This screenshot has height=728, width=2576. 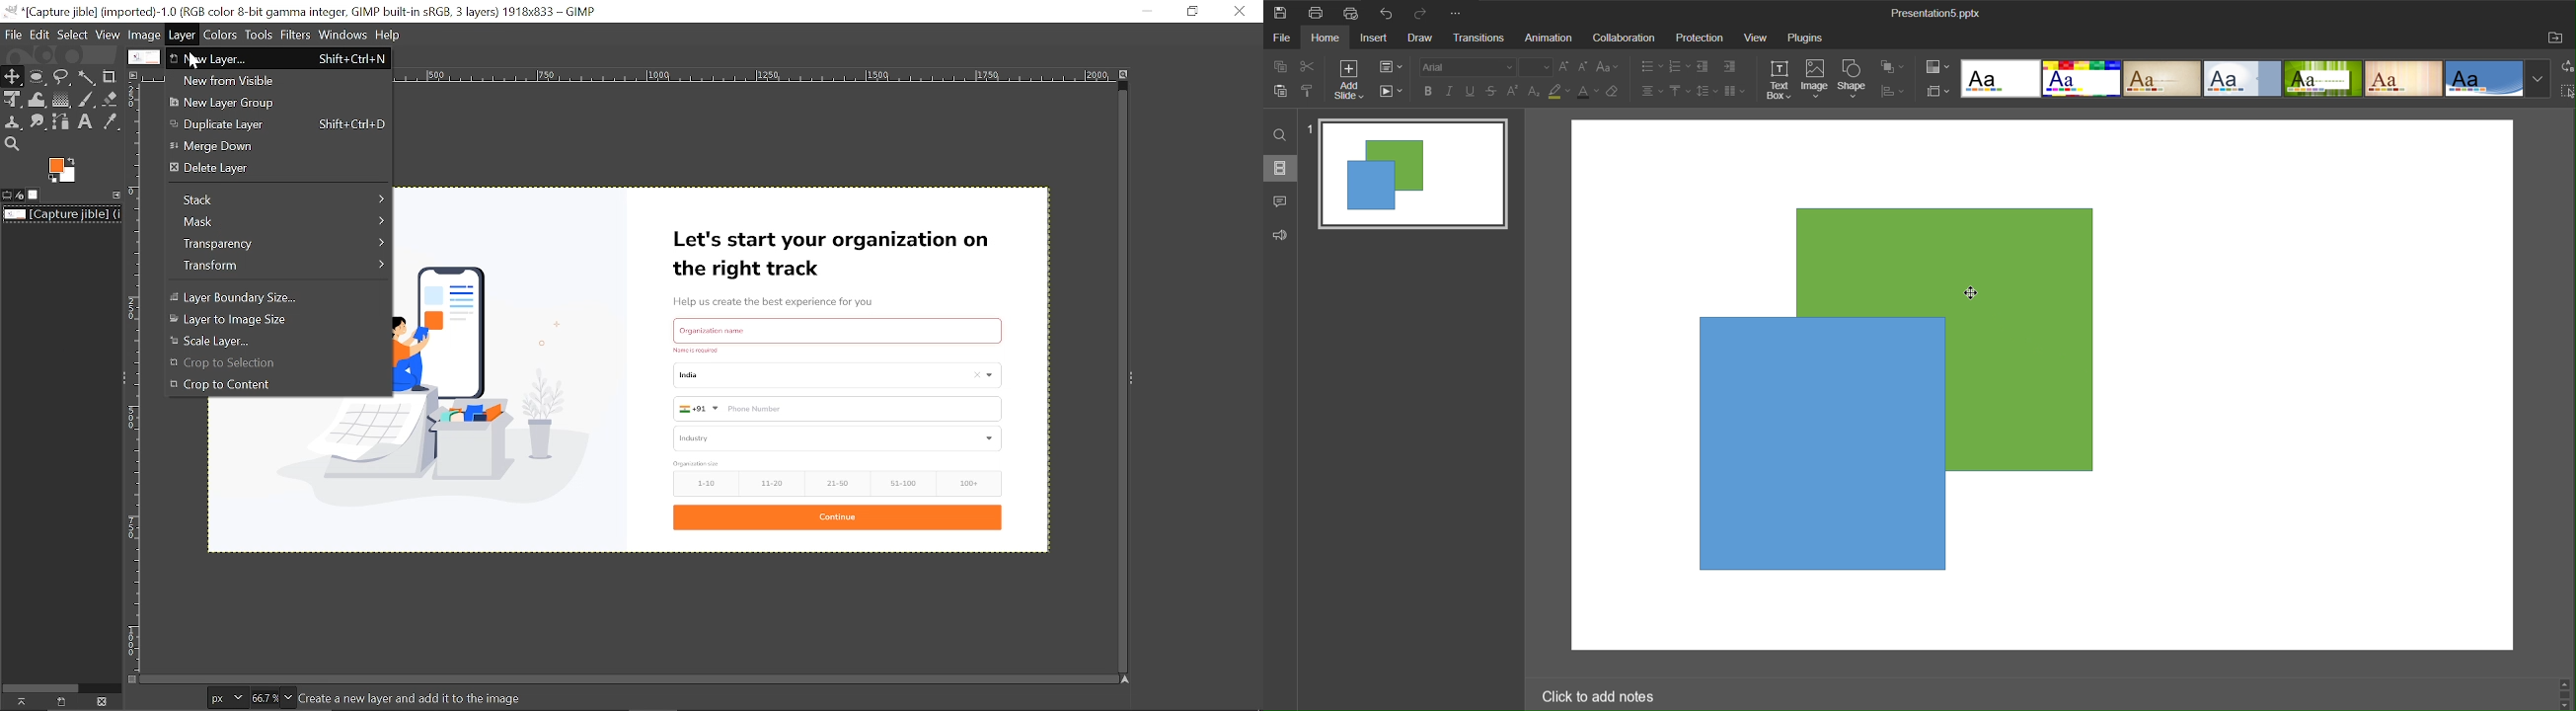 I want to click on Clone tool, so click(x=14, y=123).